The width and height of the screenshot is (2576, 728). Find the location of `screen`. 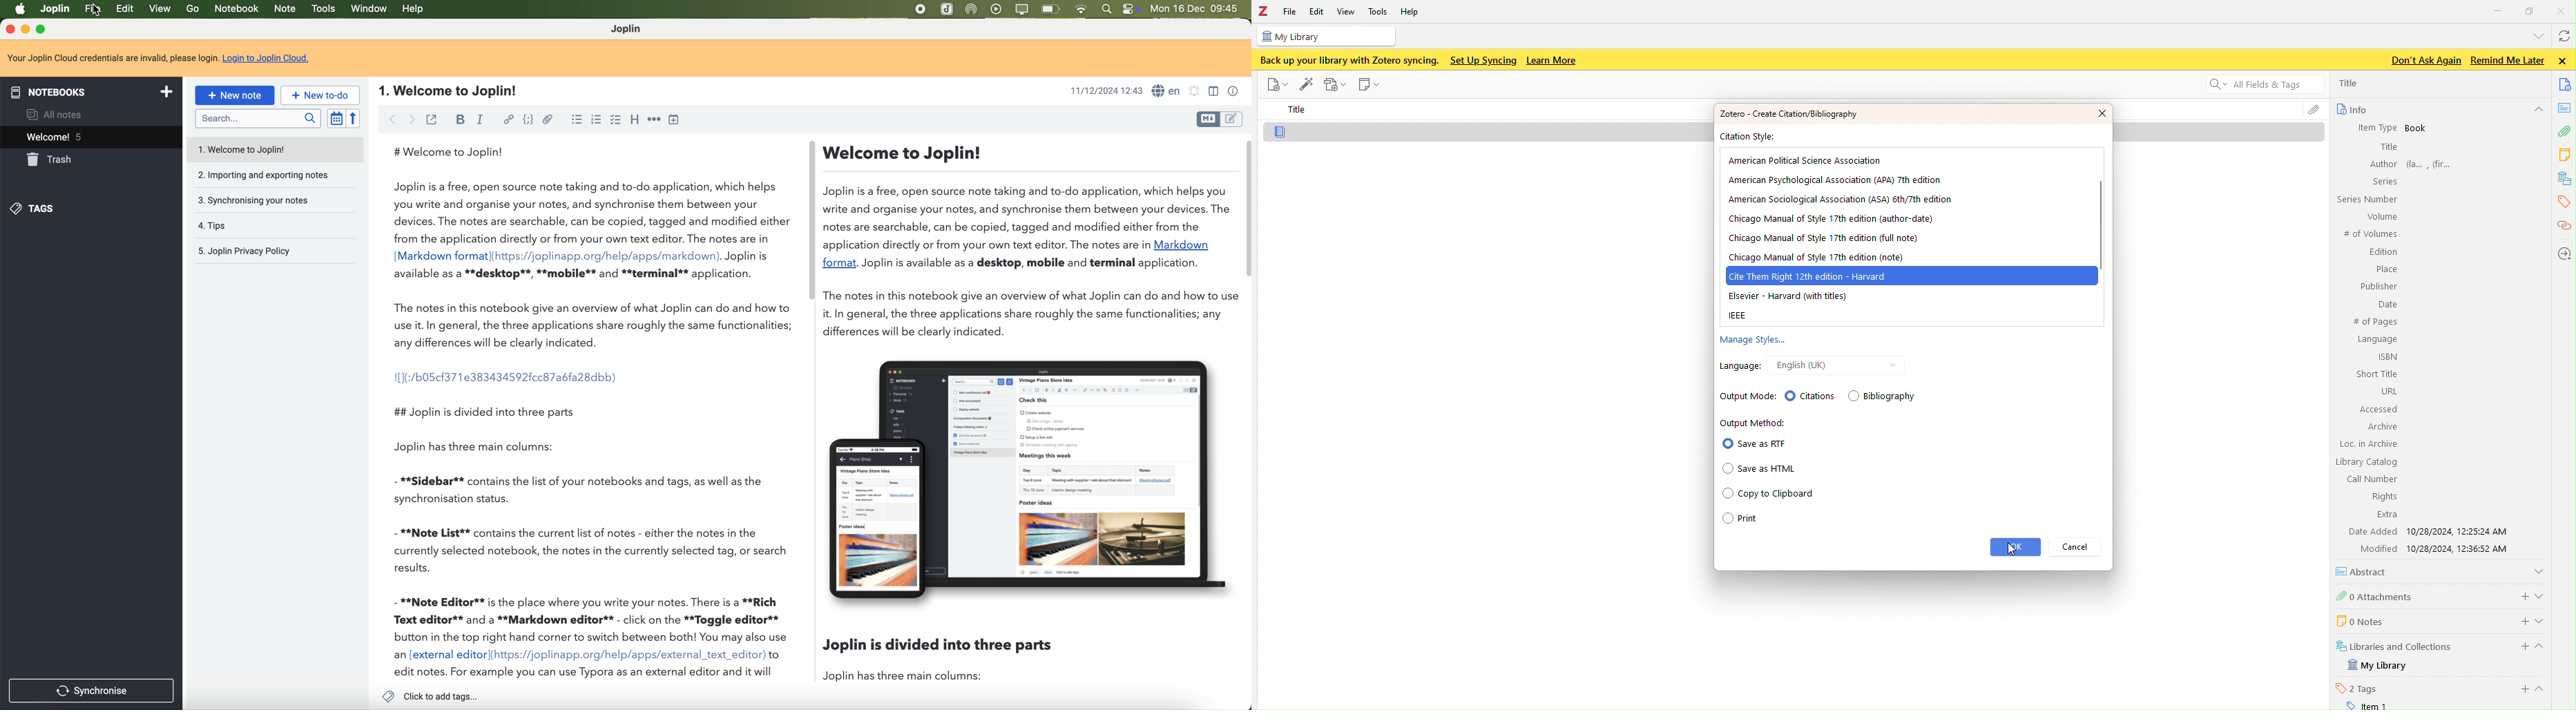

screen is located at coordinates (1022, 10).